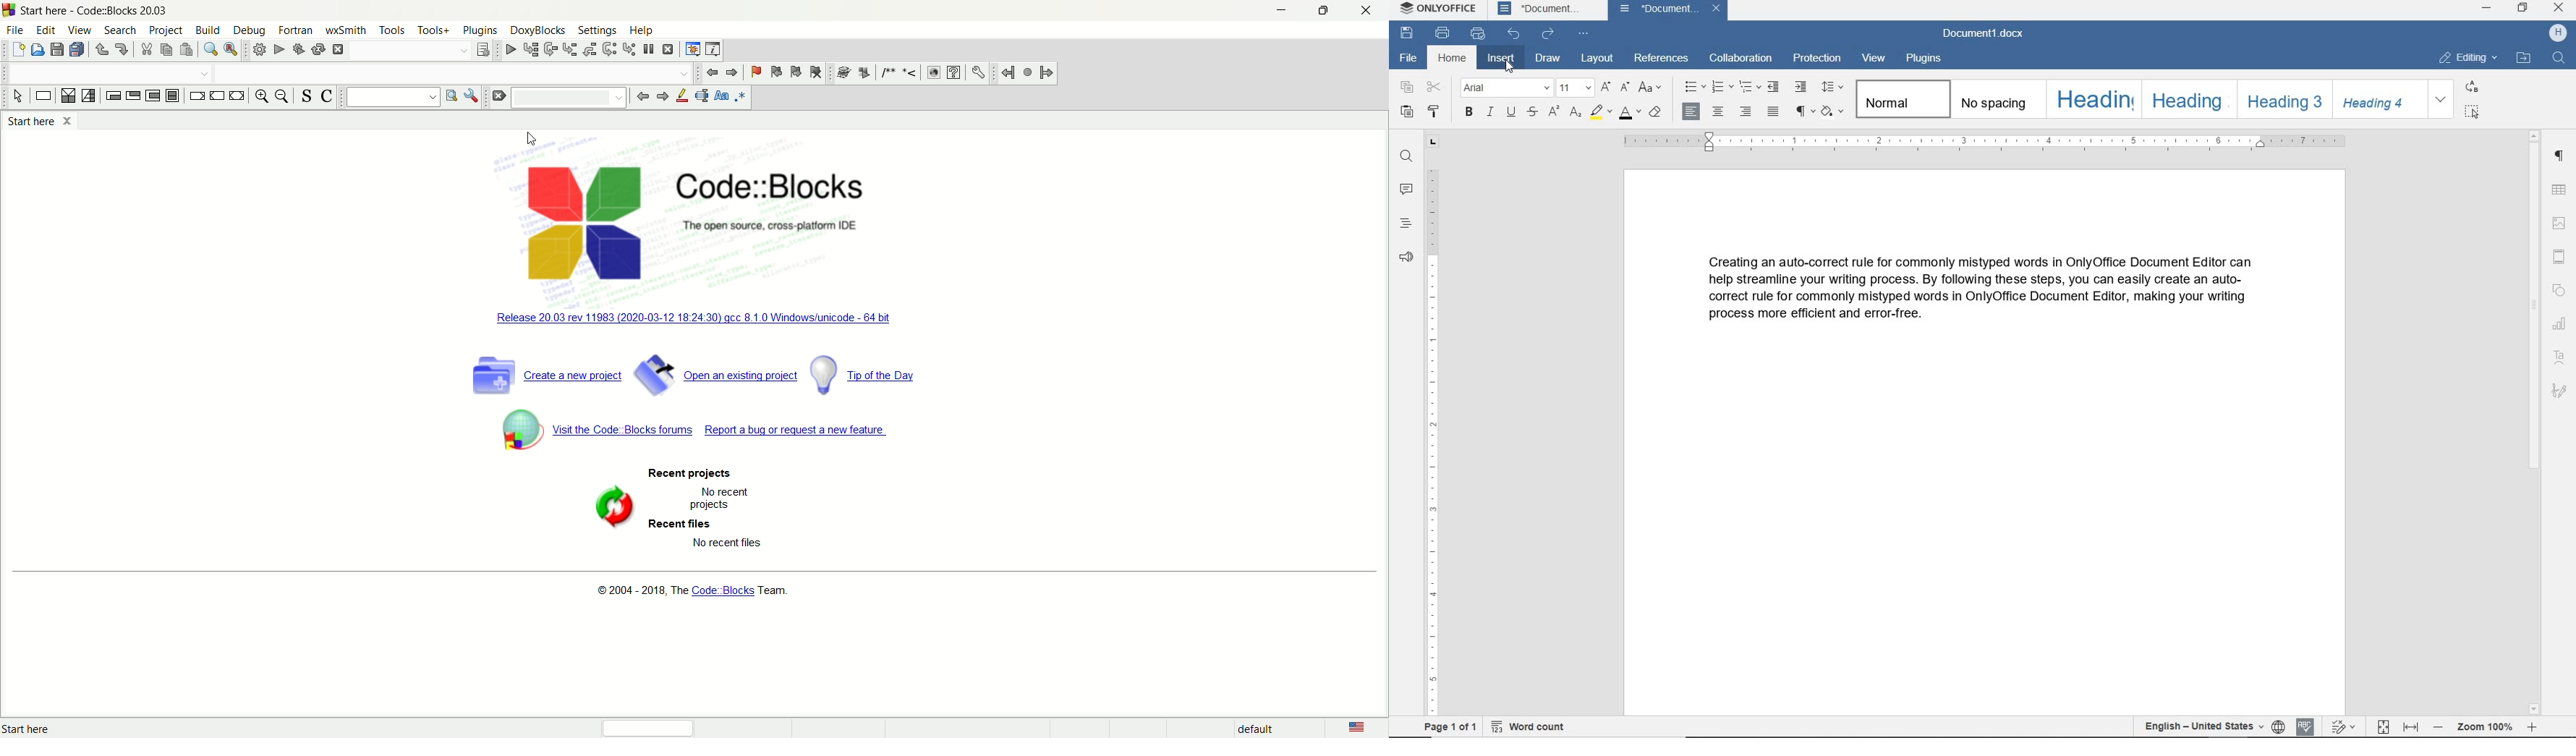 This screenshot has height=756, width=2576. I want to click on multilevel list, so click(1751, 88).